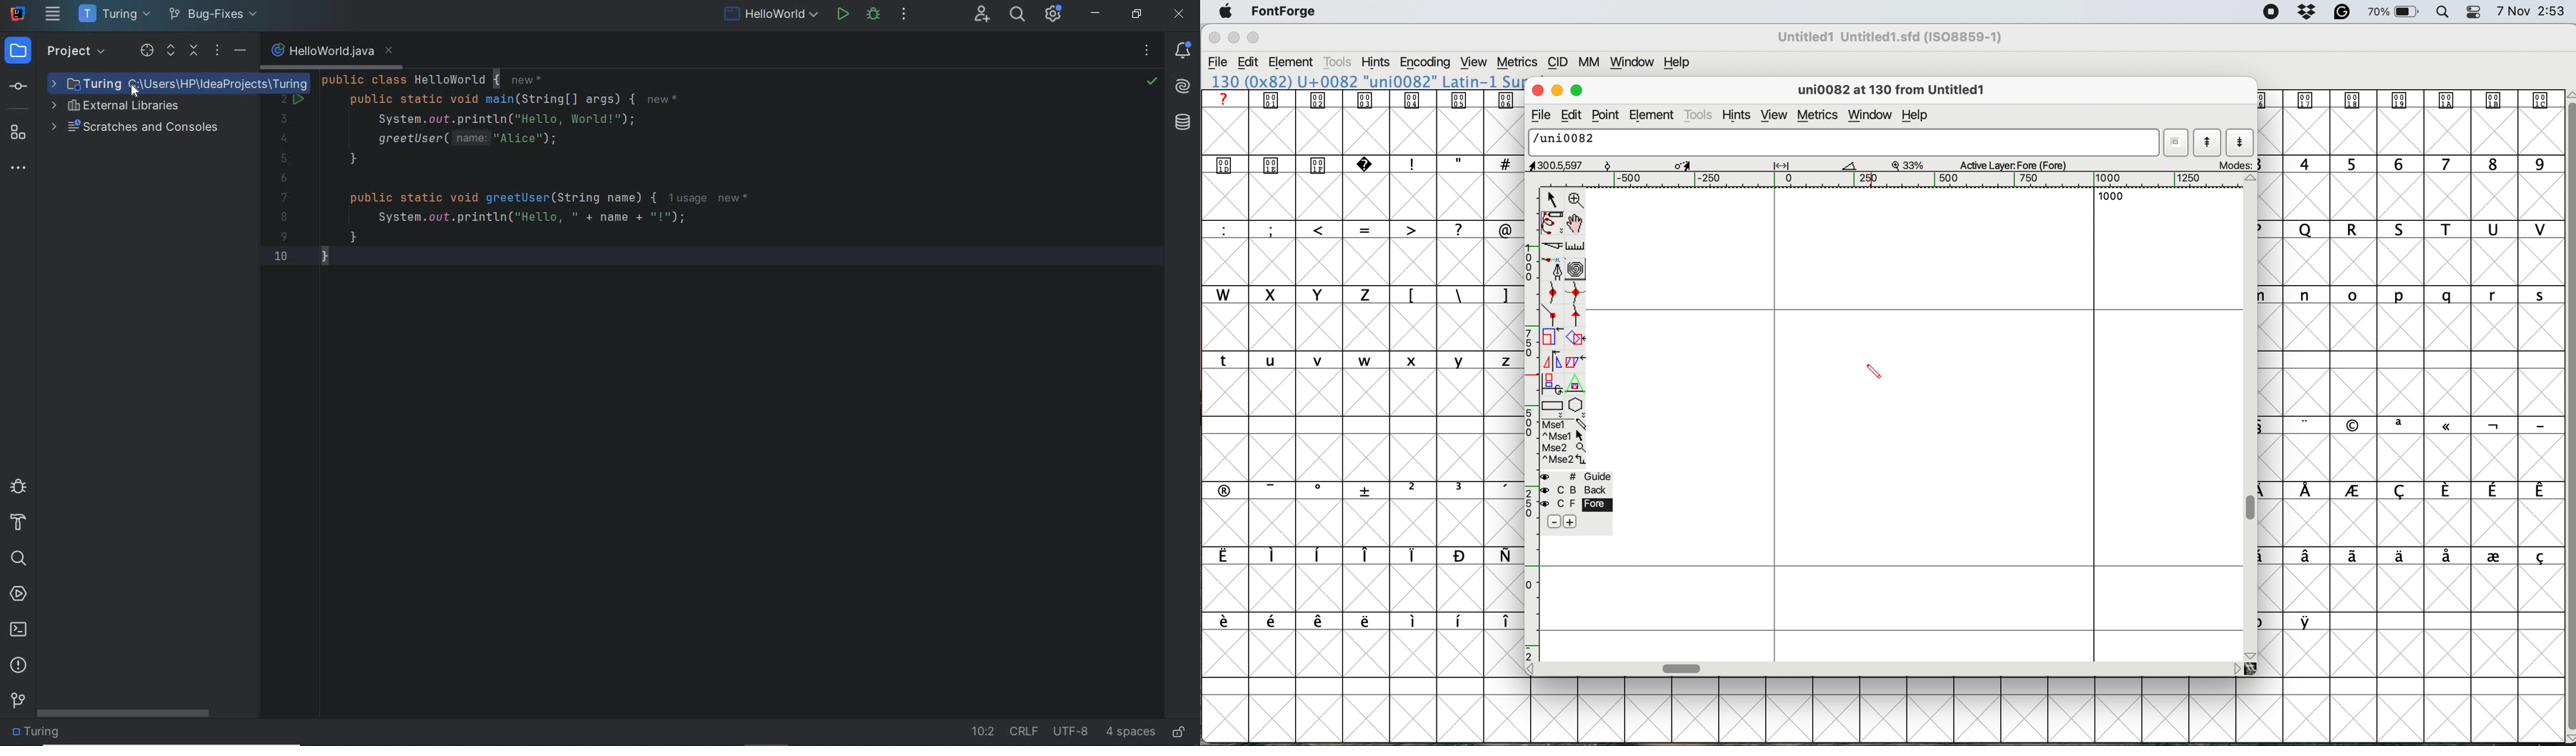  I want to click on show next letter, so click(2240, 144).